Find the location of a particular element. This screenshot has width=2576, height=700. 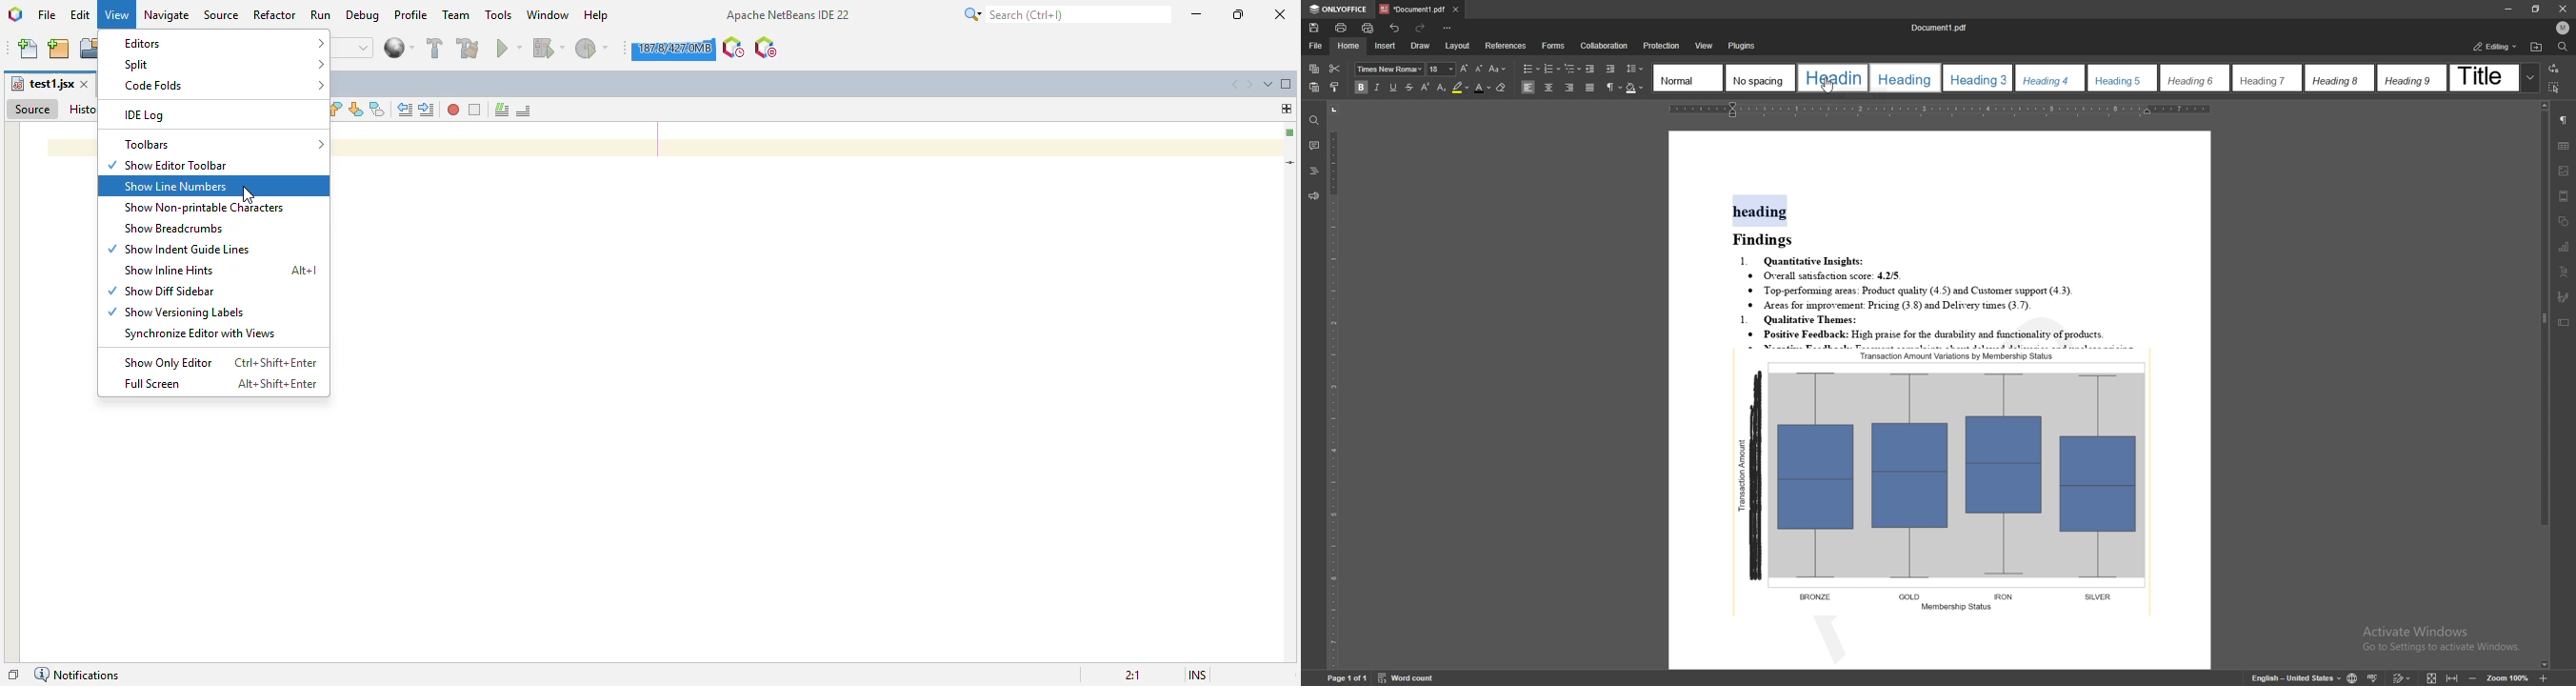

customize toolbar is located at coordinates (1448, 29).